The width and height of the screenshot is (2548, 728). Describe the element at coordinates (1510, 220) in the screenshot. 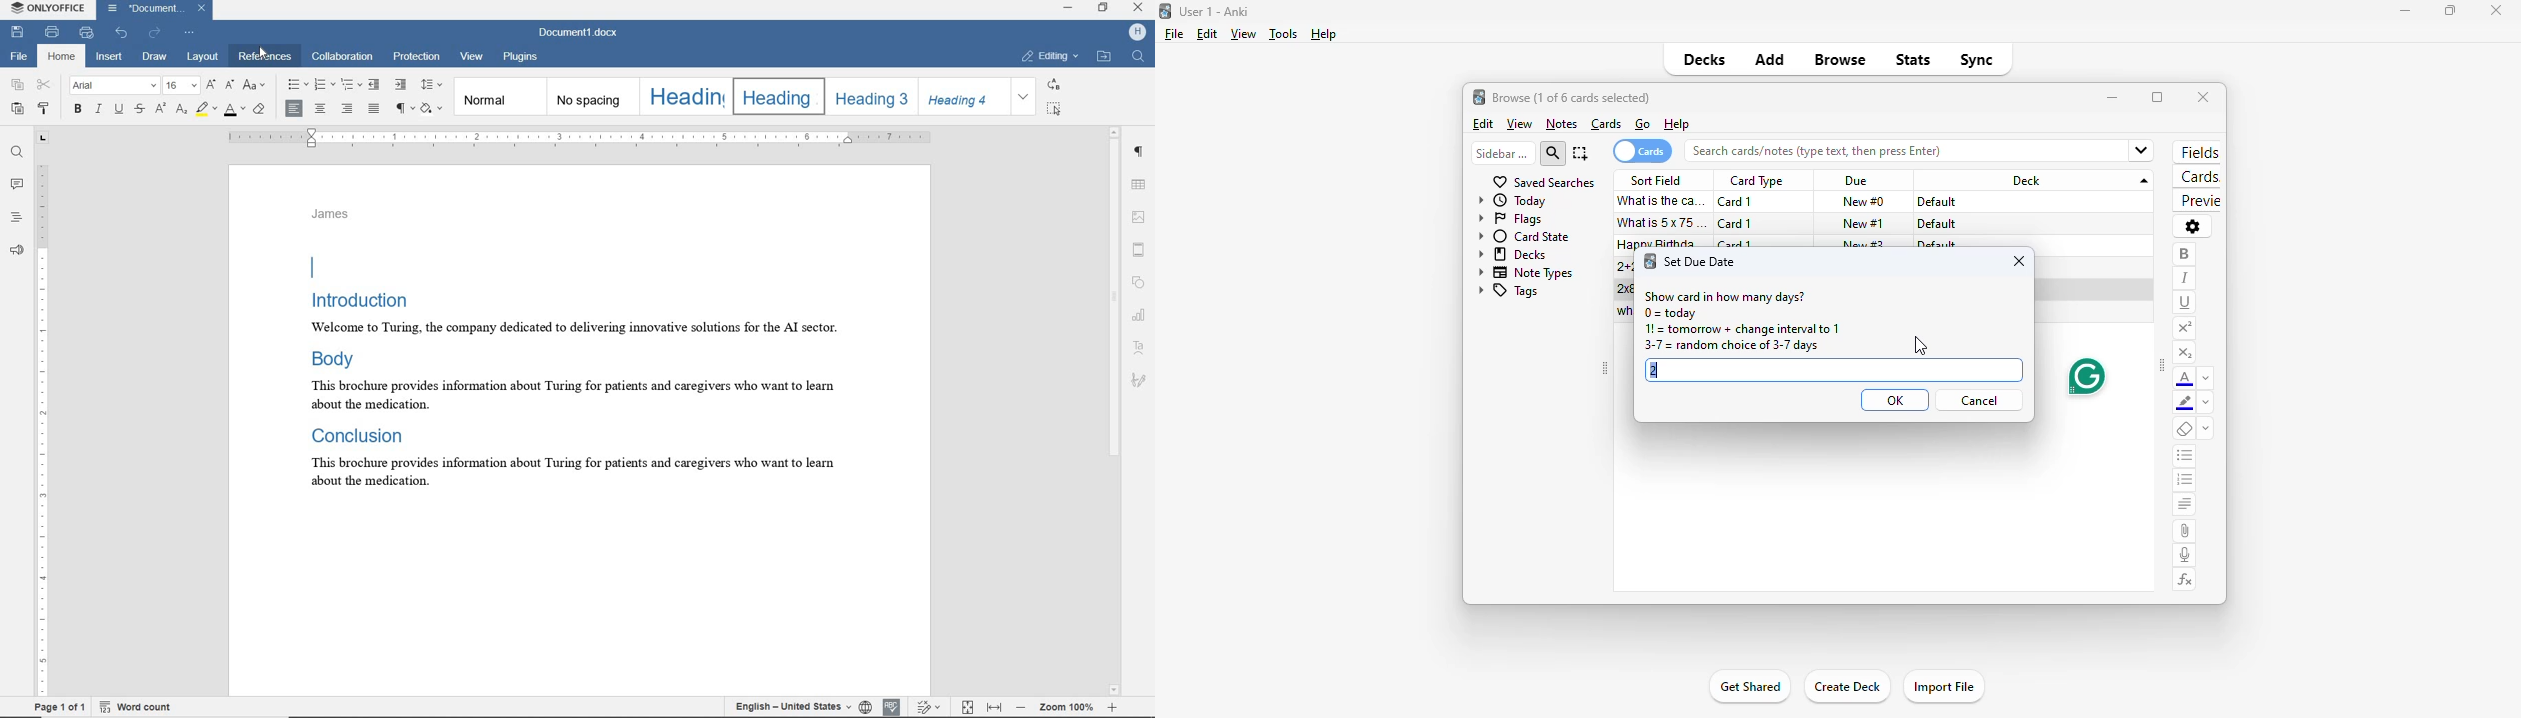

I see `flags` at that location.